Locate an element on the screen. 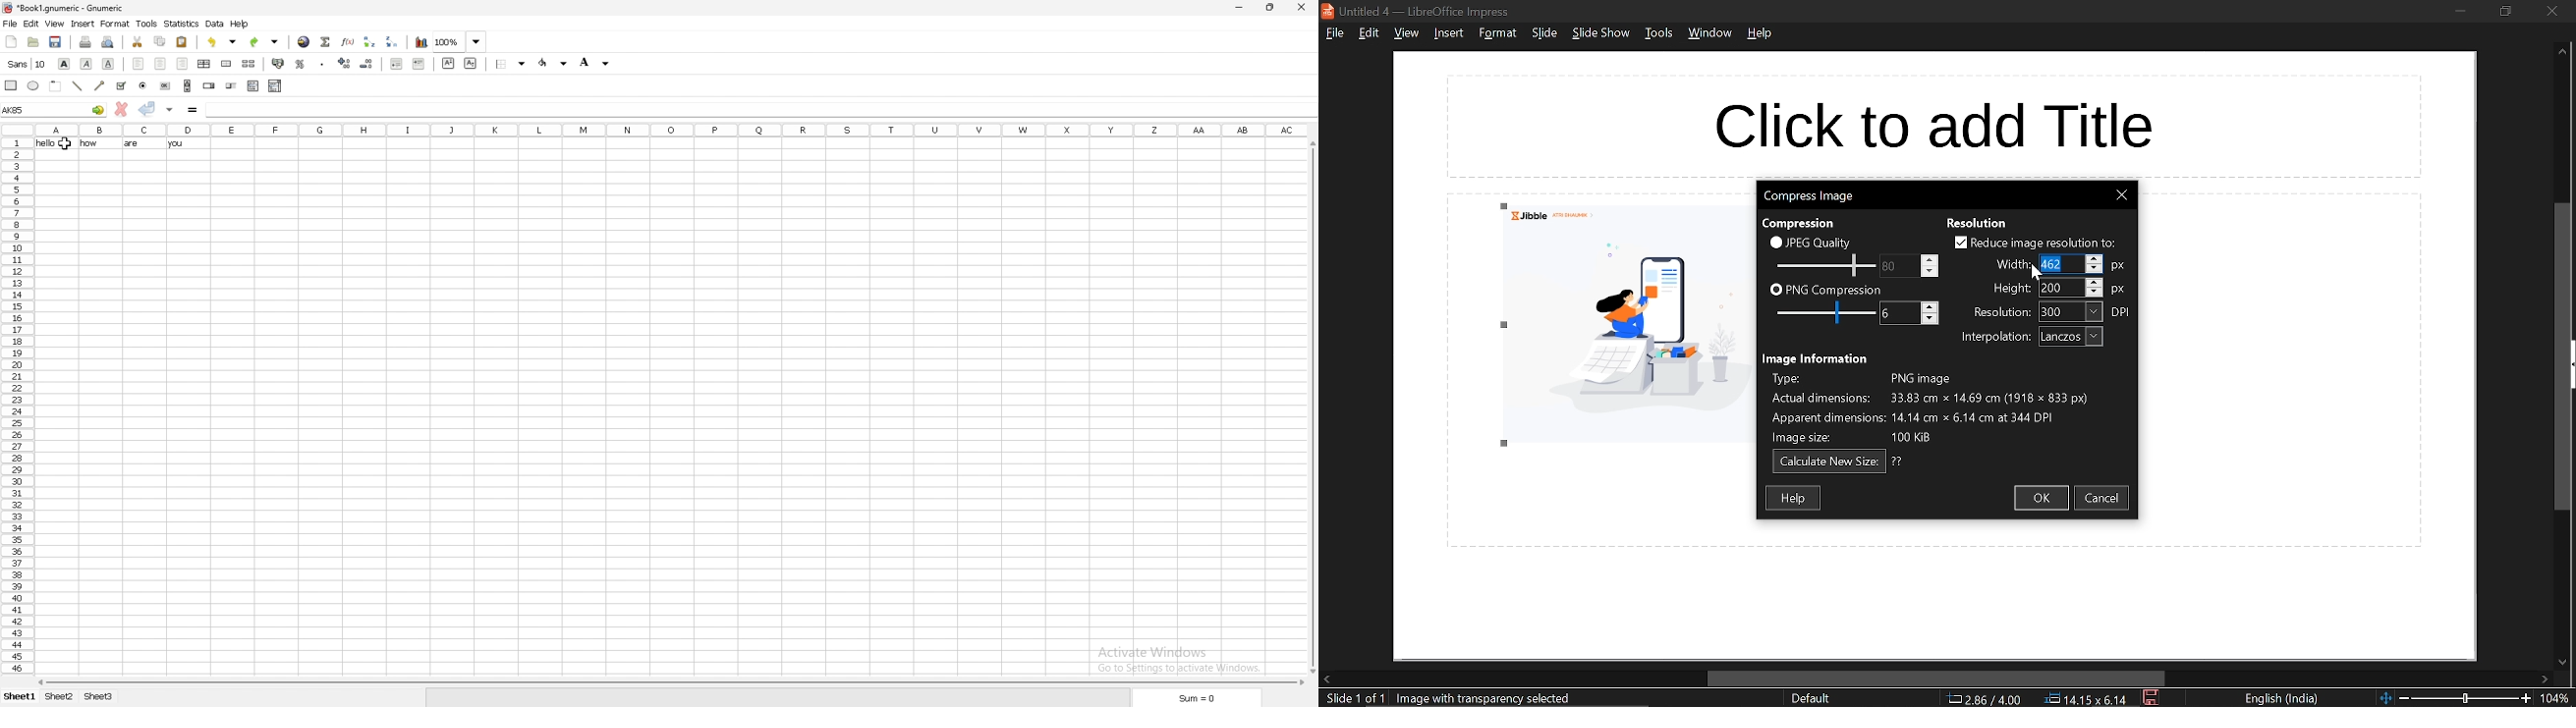 The image size is (2576, 728). width is located at coordinates (2010, 263).